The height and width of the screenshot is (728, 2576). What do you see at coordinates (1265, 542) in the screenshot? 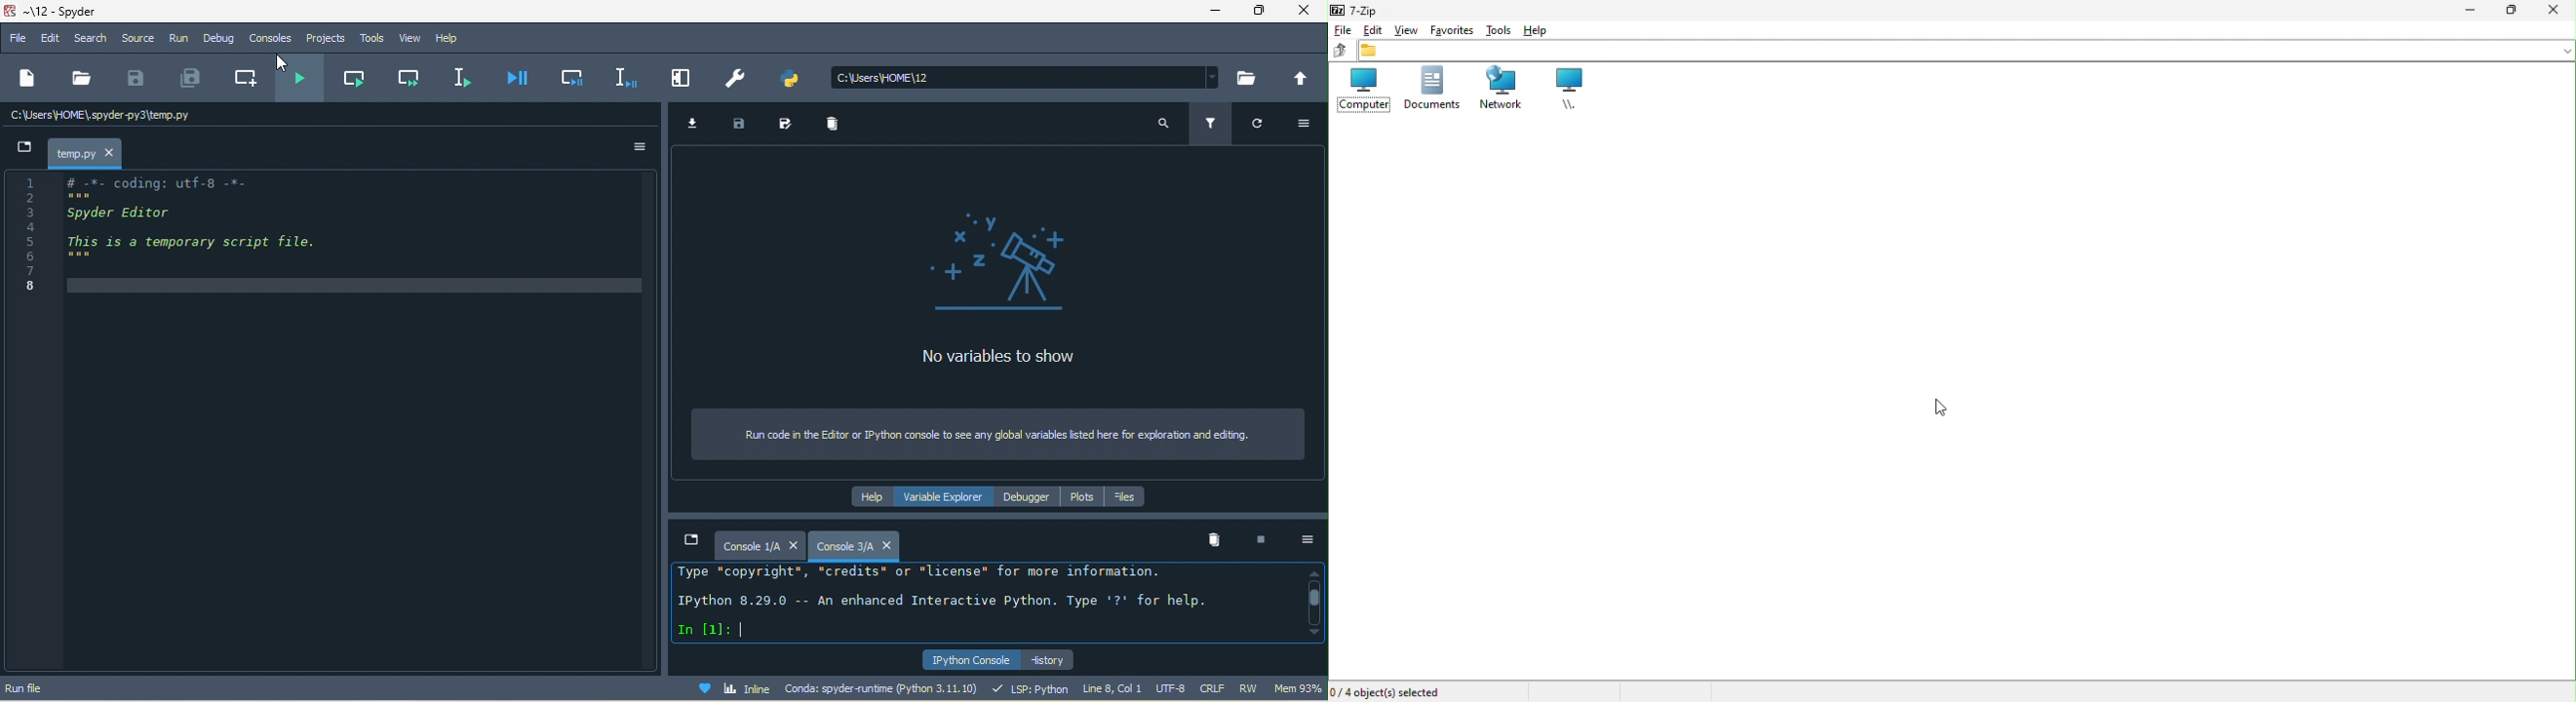
I see `interrupt kenel` at bounding box center [1265, 542].